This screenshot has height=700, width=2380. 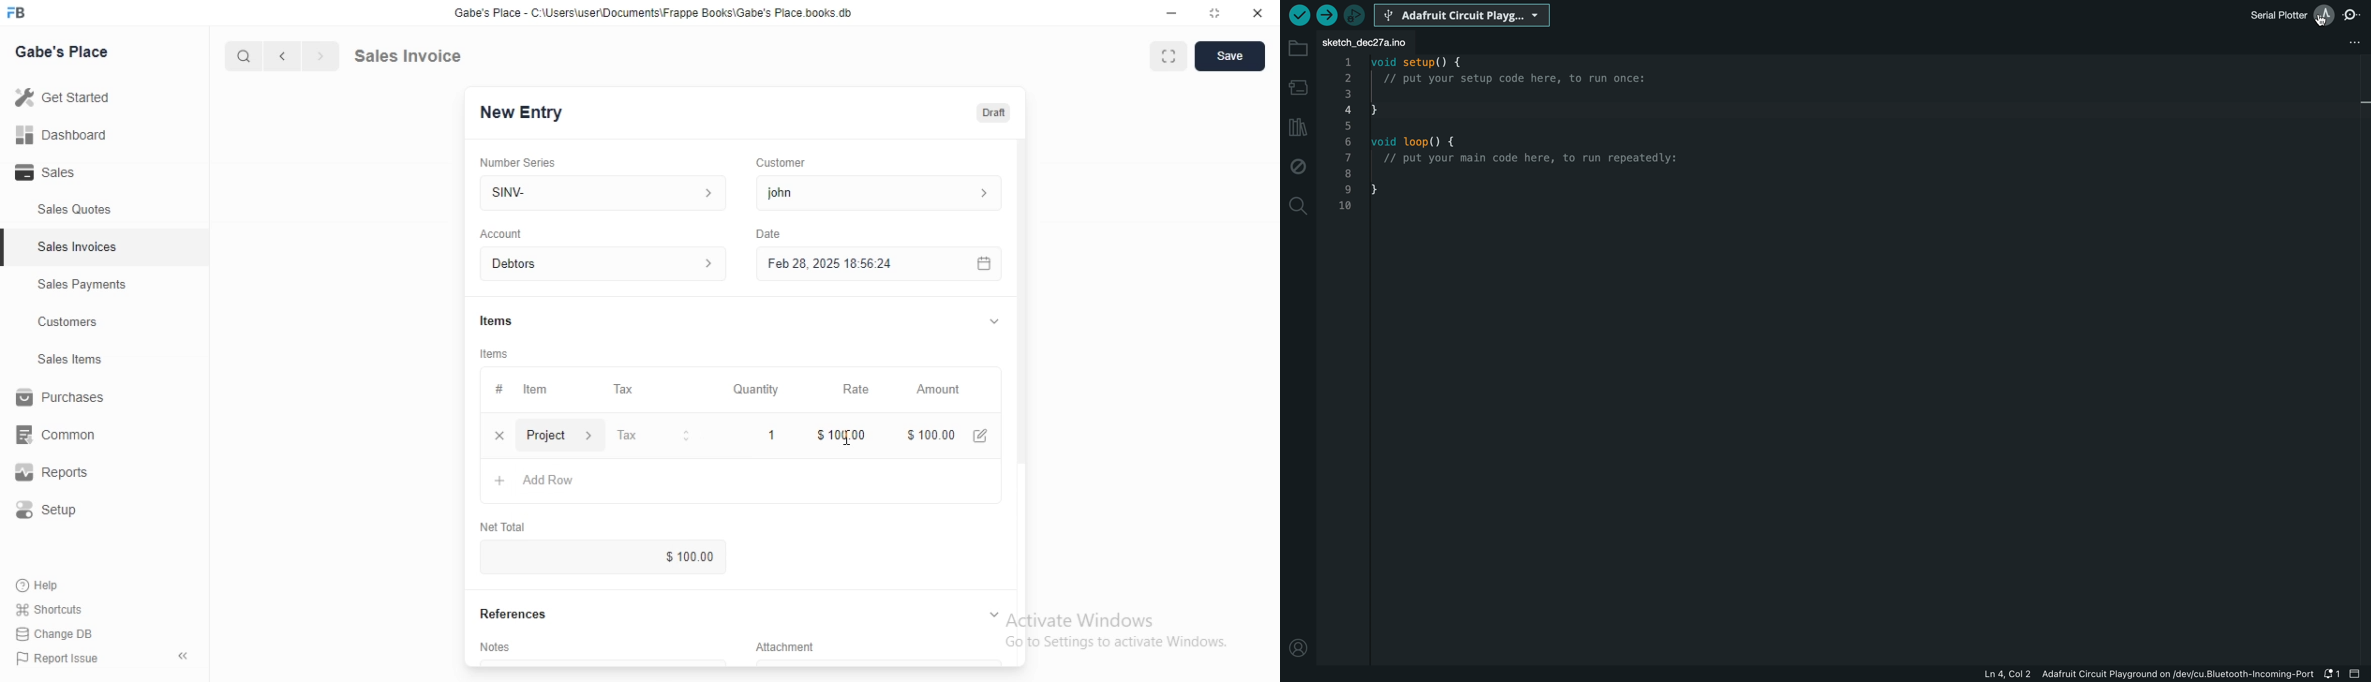 What do you see at coordinates (607, 264) in the screenshot?
I see `Account` at bounding box center [607, 264].